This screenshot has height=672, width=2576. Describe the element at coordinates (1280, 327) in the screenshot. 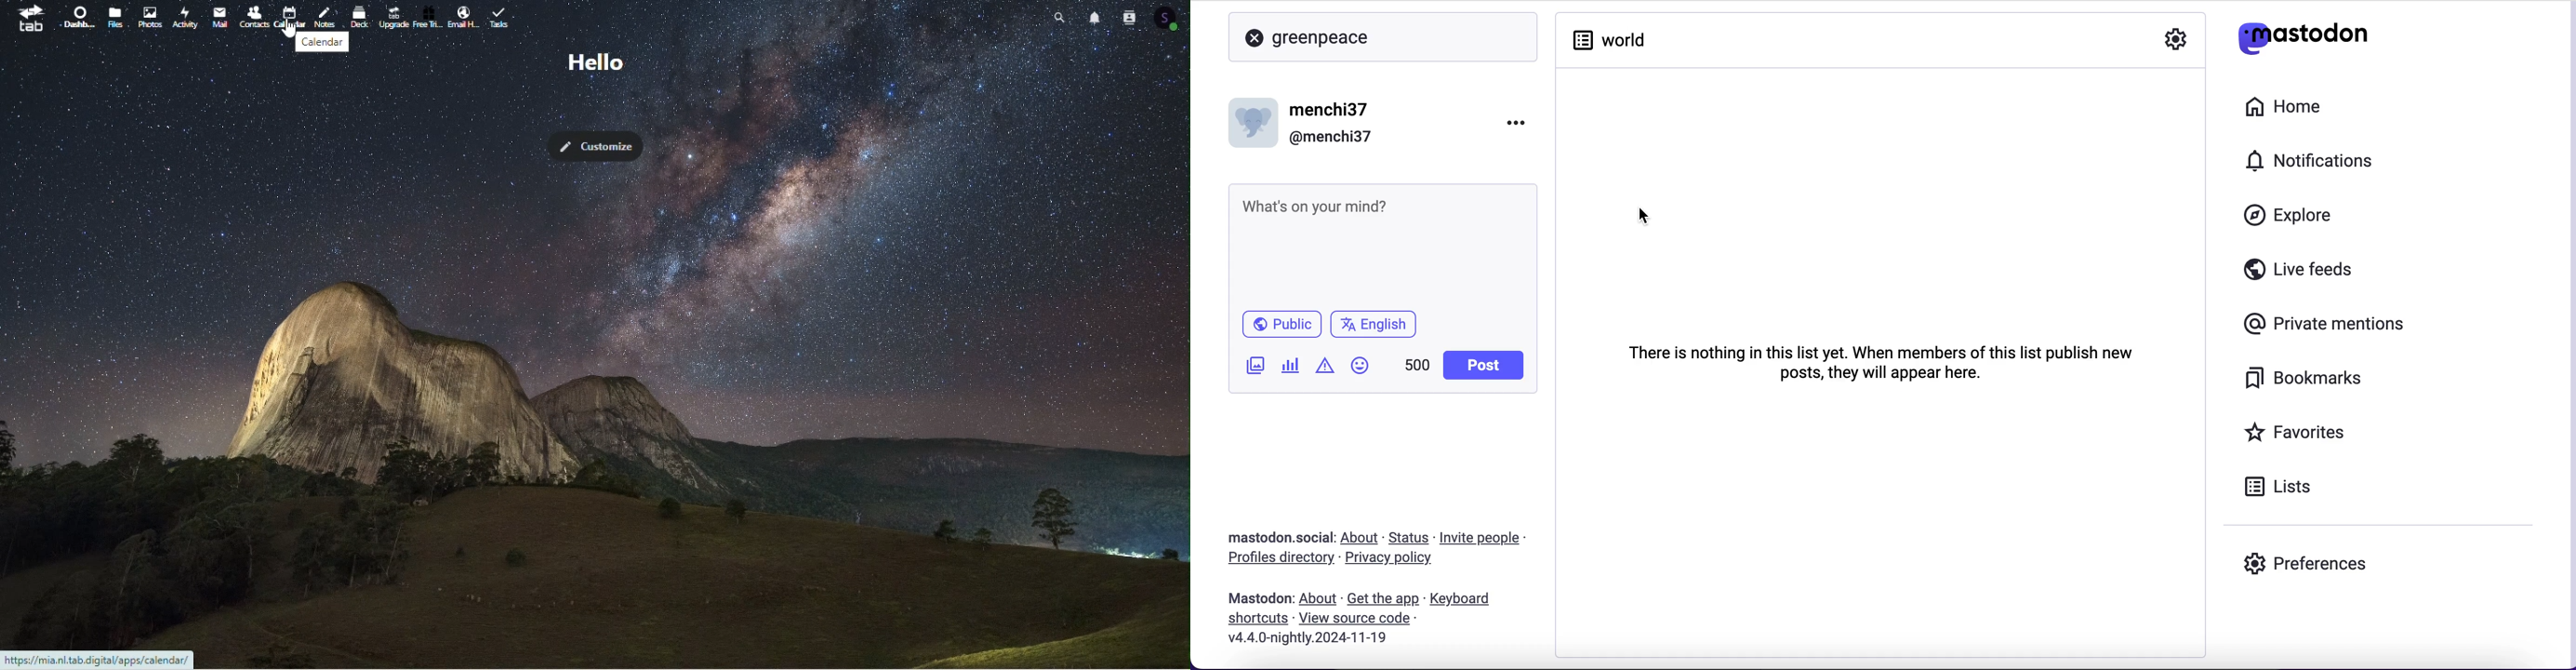

I see `public` at that location.